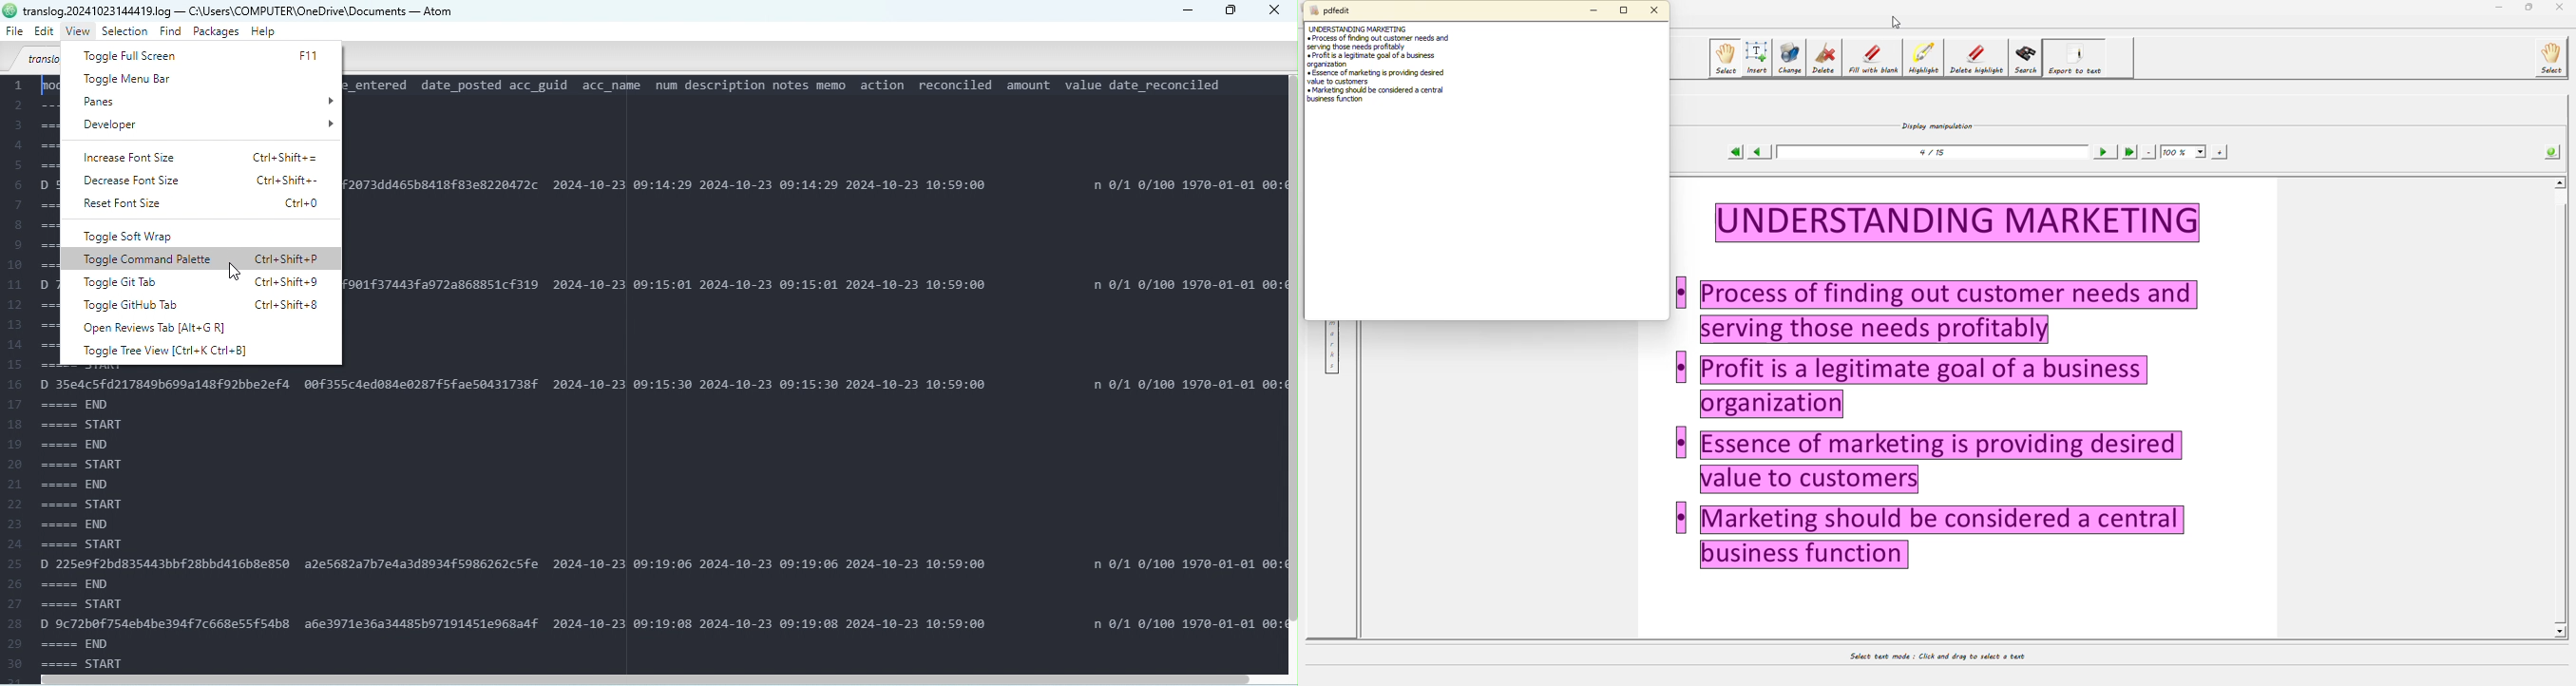  What do you see at coordinates (2128, 153) in the screenshot?
I see `last page` at bounding box center [2128, 153].